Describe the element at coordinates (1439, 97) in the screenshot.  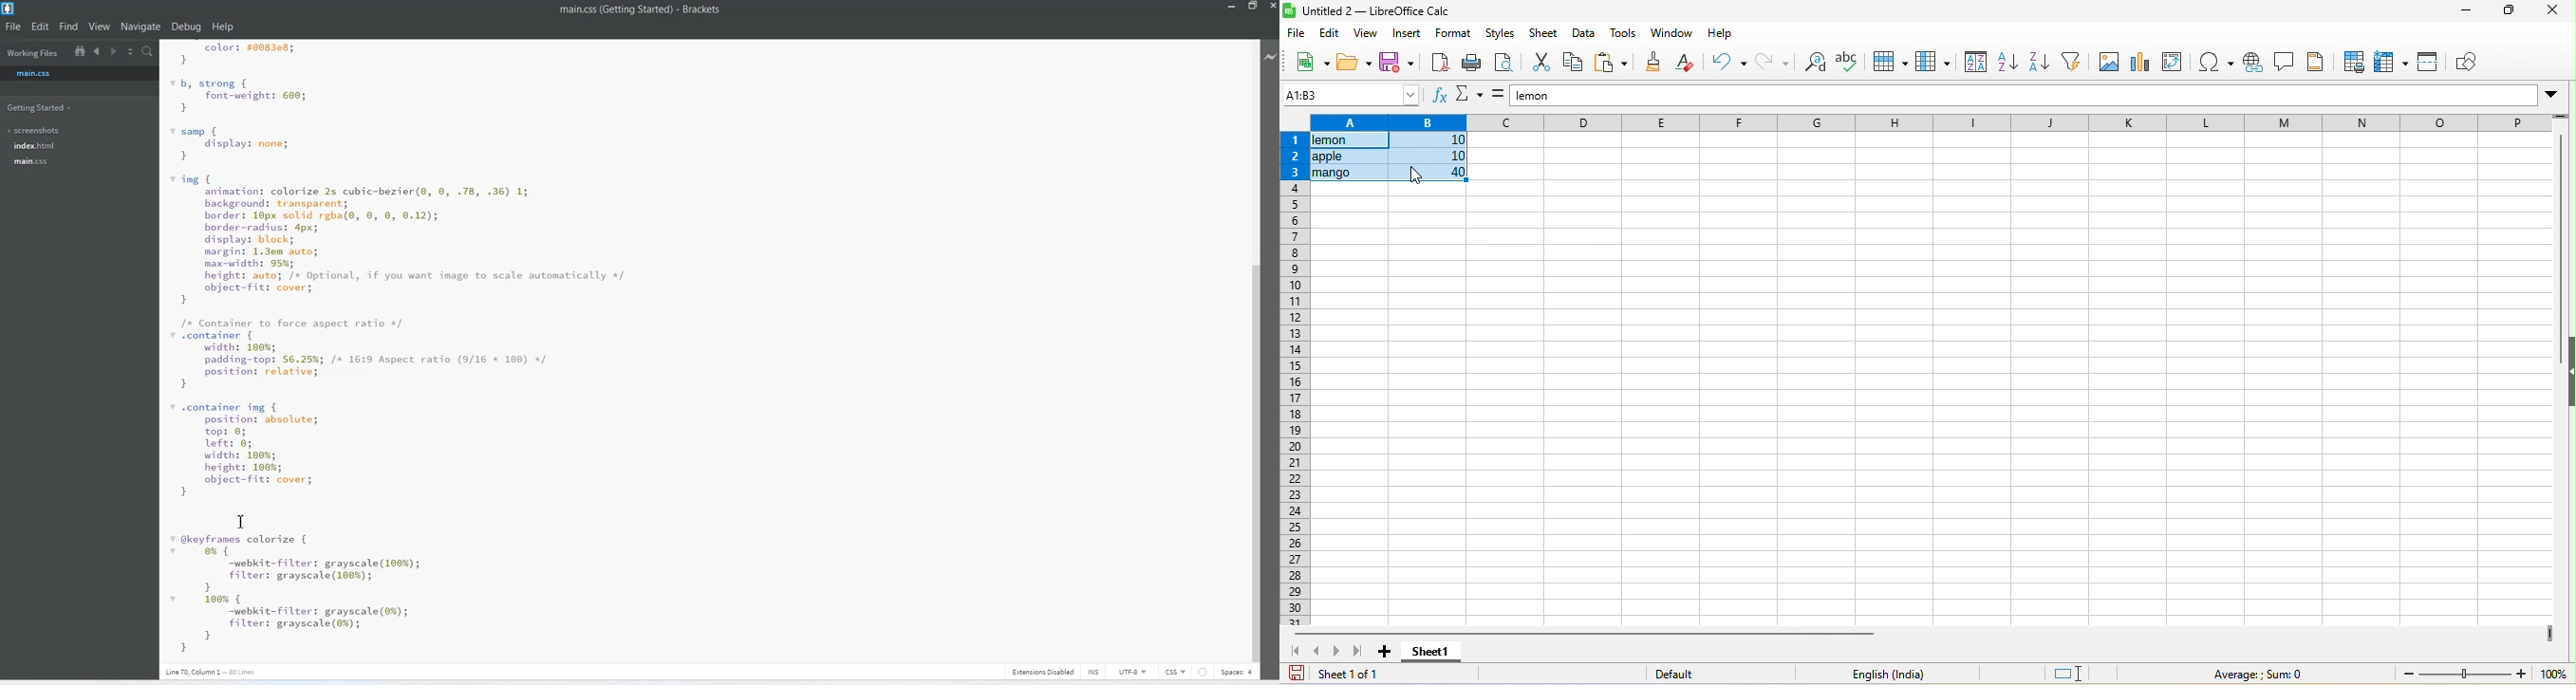
I see `function wizard` at that location.